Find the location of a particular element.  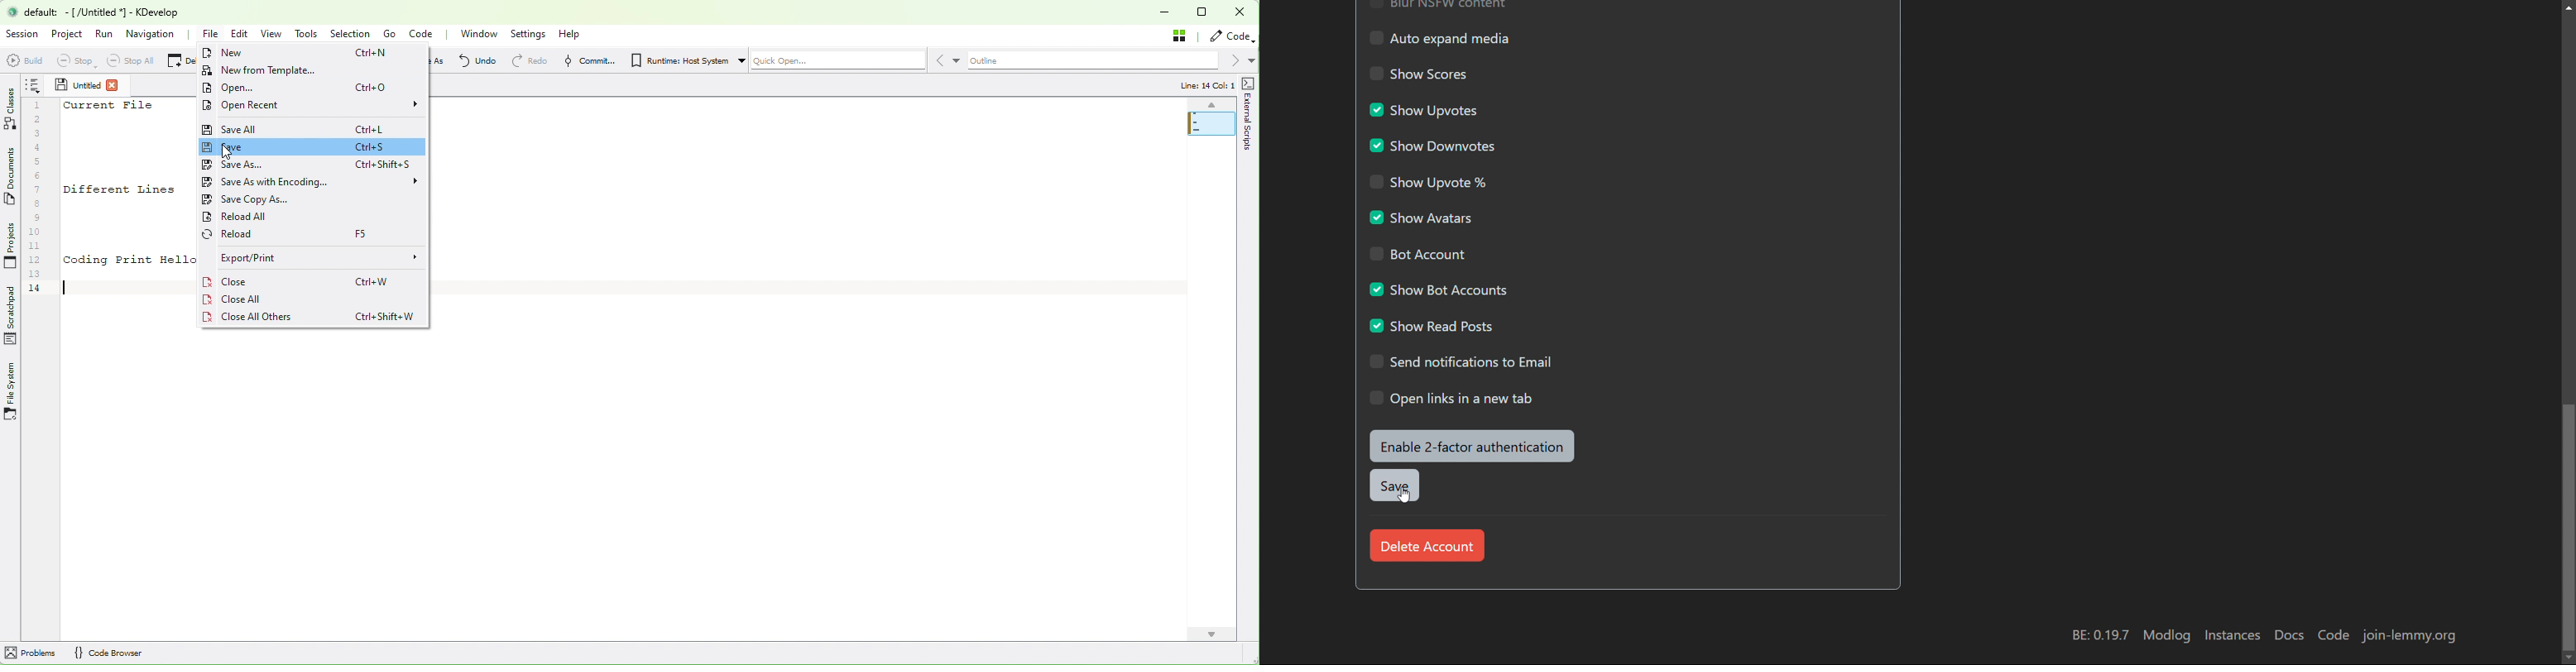

Run is located at coordinates (105, 33).